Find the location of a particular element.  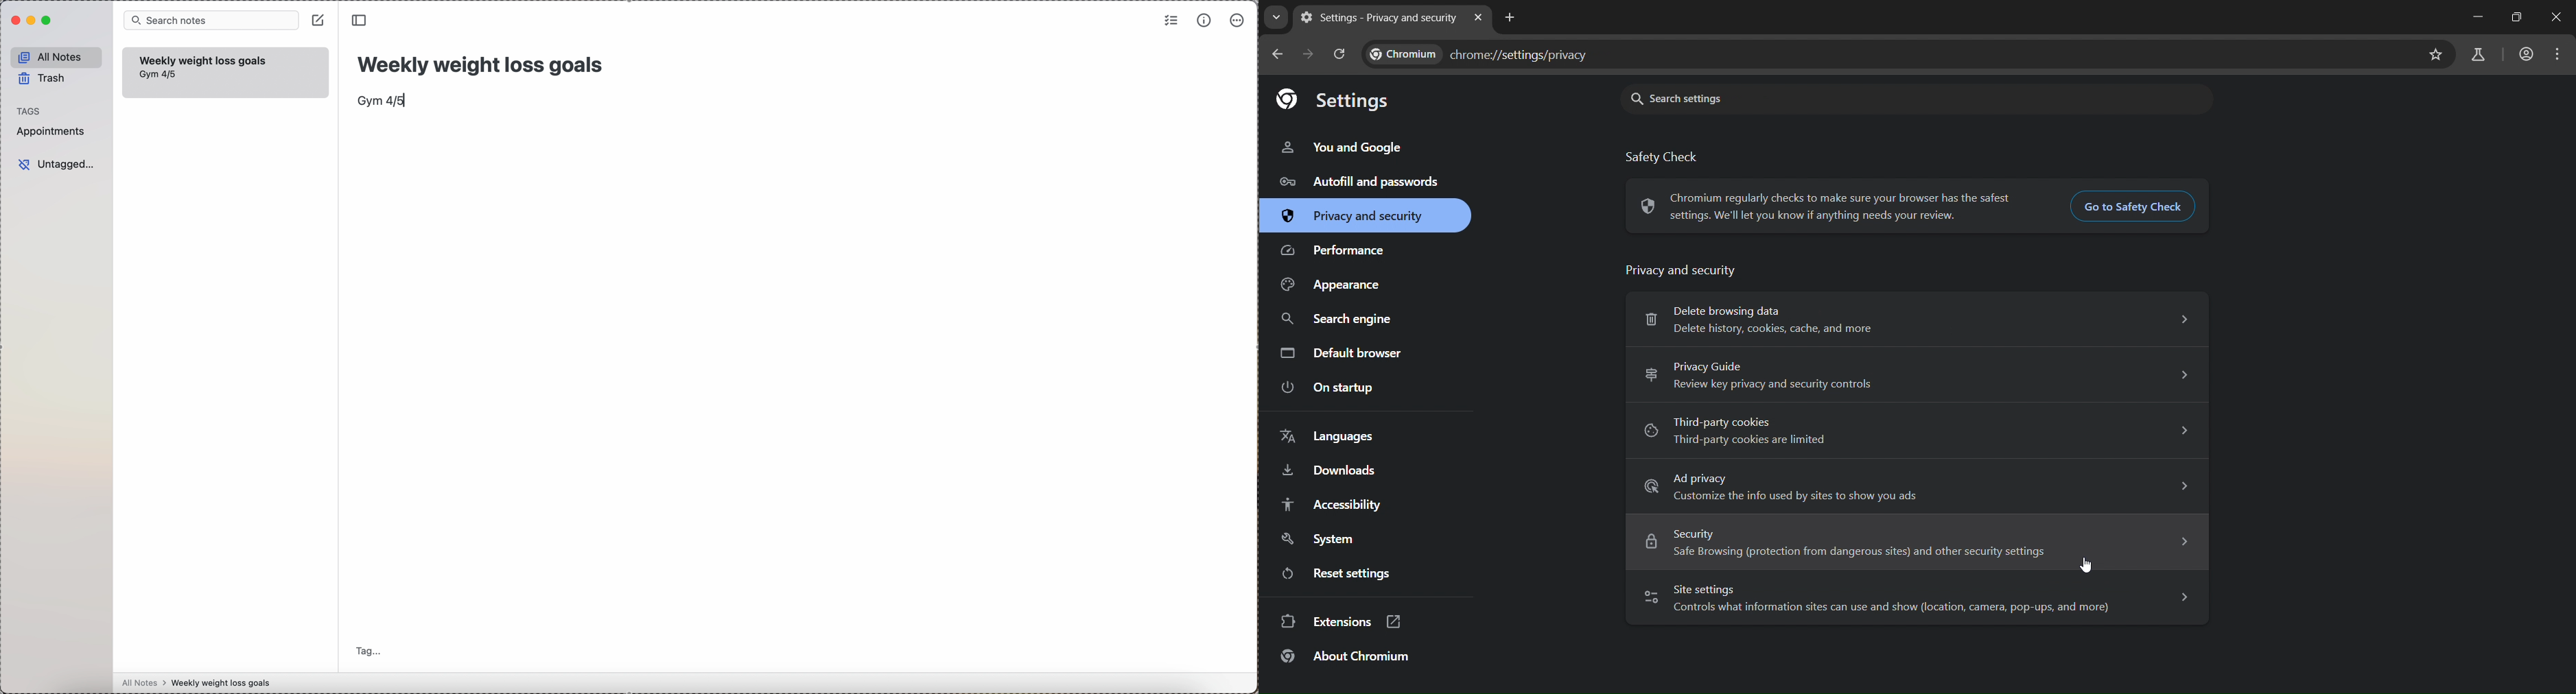

Third-party cookies
Third-party cookies are limited is located at coordinates (1916, 432).